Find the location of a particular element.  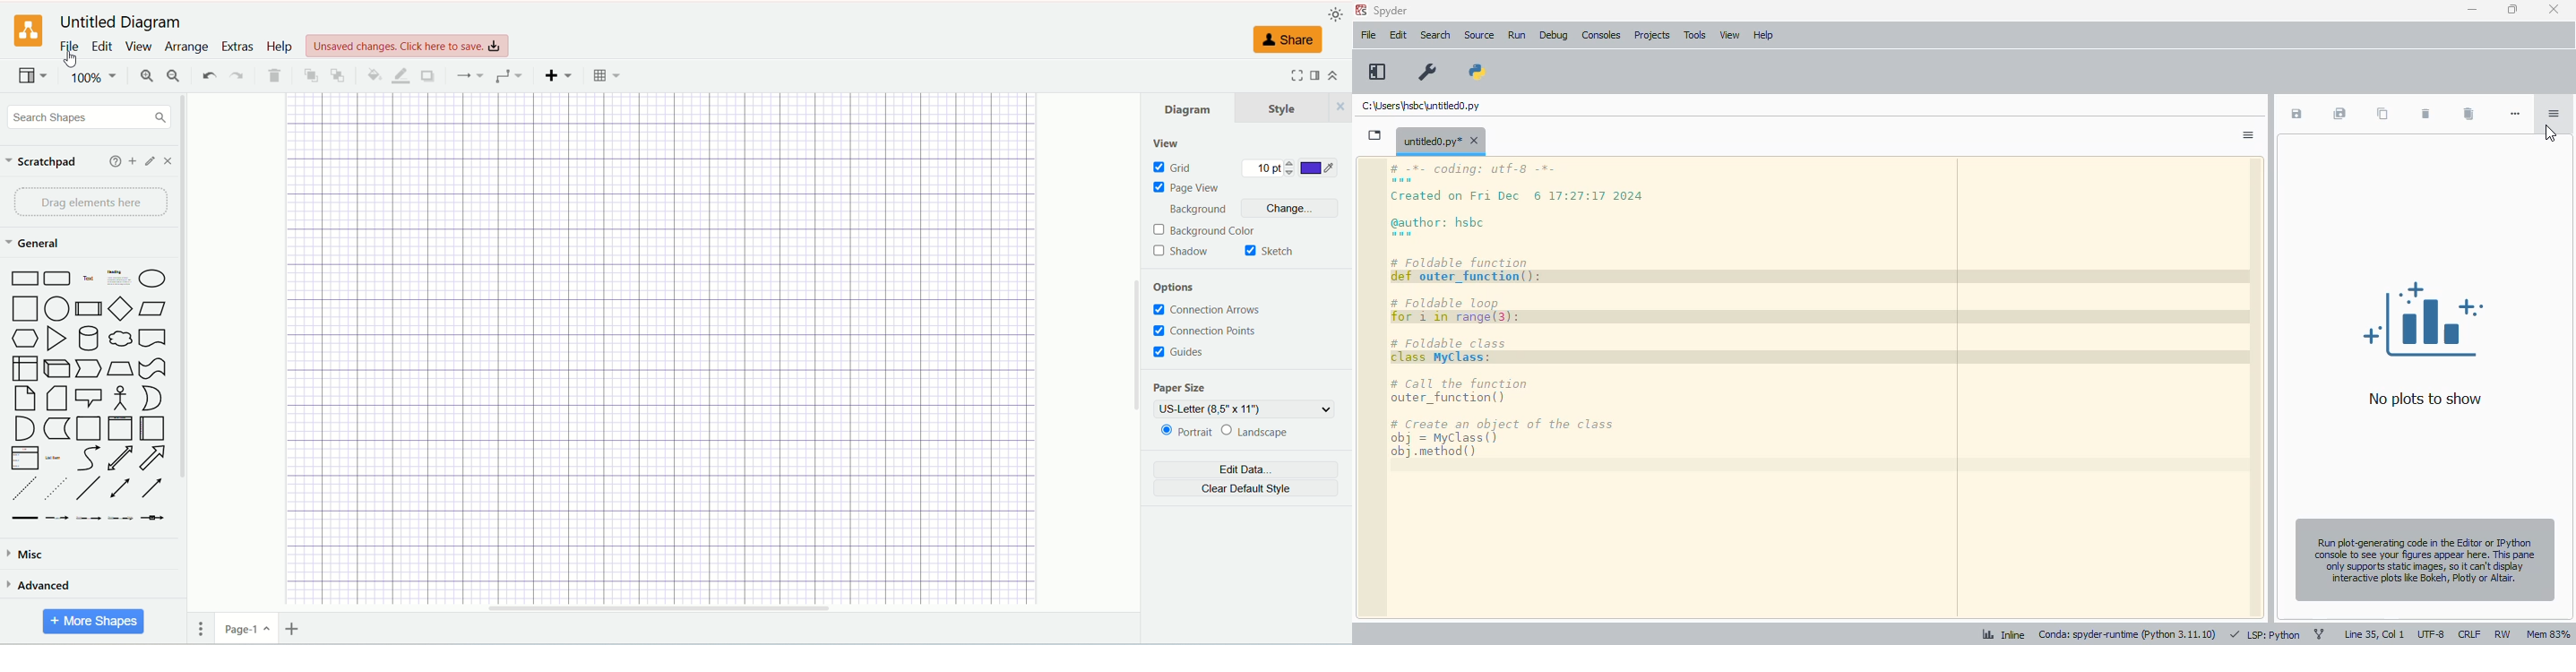

Link is located at coordinates (25, 518).